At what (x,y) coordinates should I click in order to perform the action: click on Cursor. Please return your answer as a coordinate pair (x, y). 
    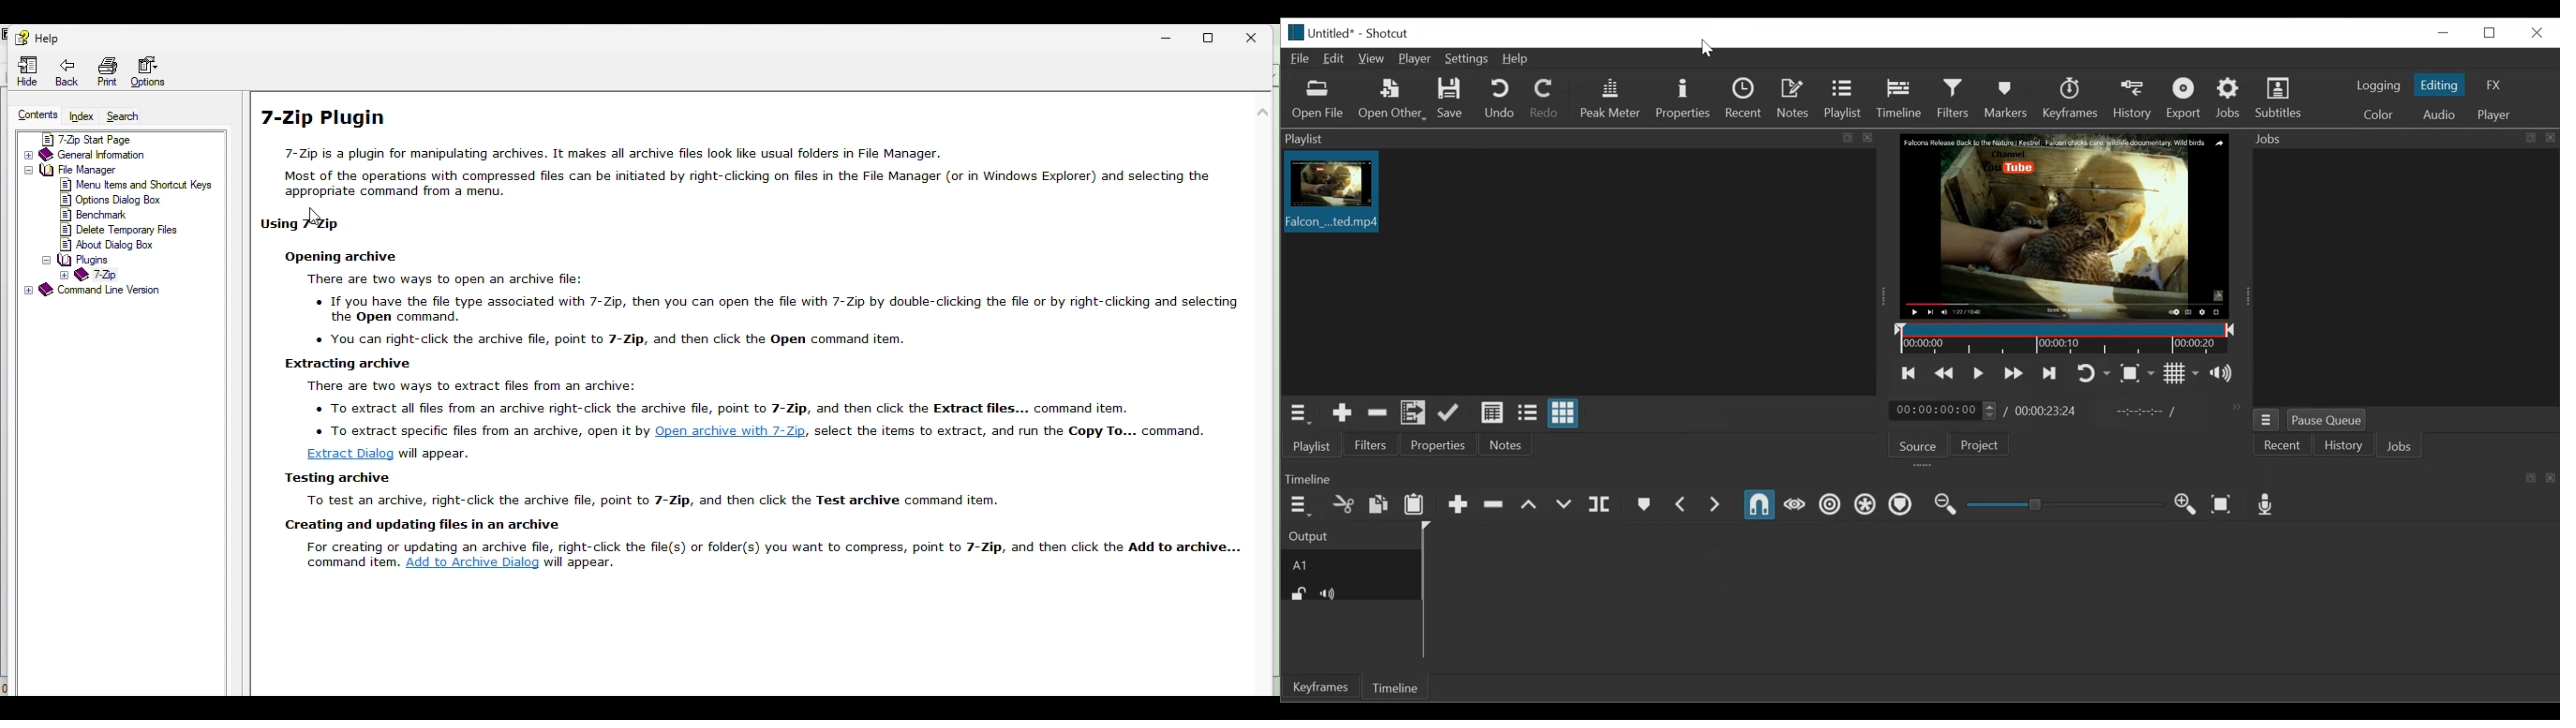
    Looking at the image, I should click on (1711, 50).